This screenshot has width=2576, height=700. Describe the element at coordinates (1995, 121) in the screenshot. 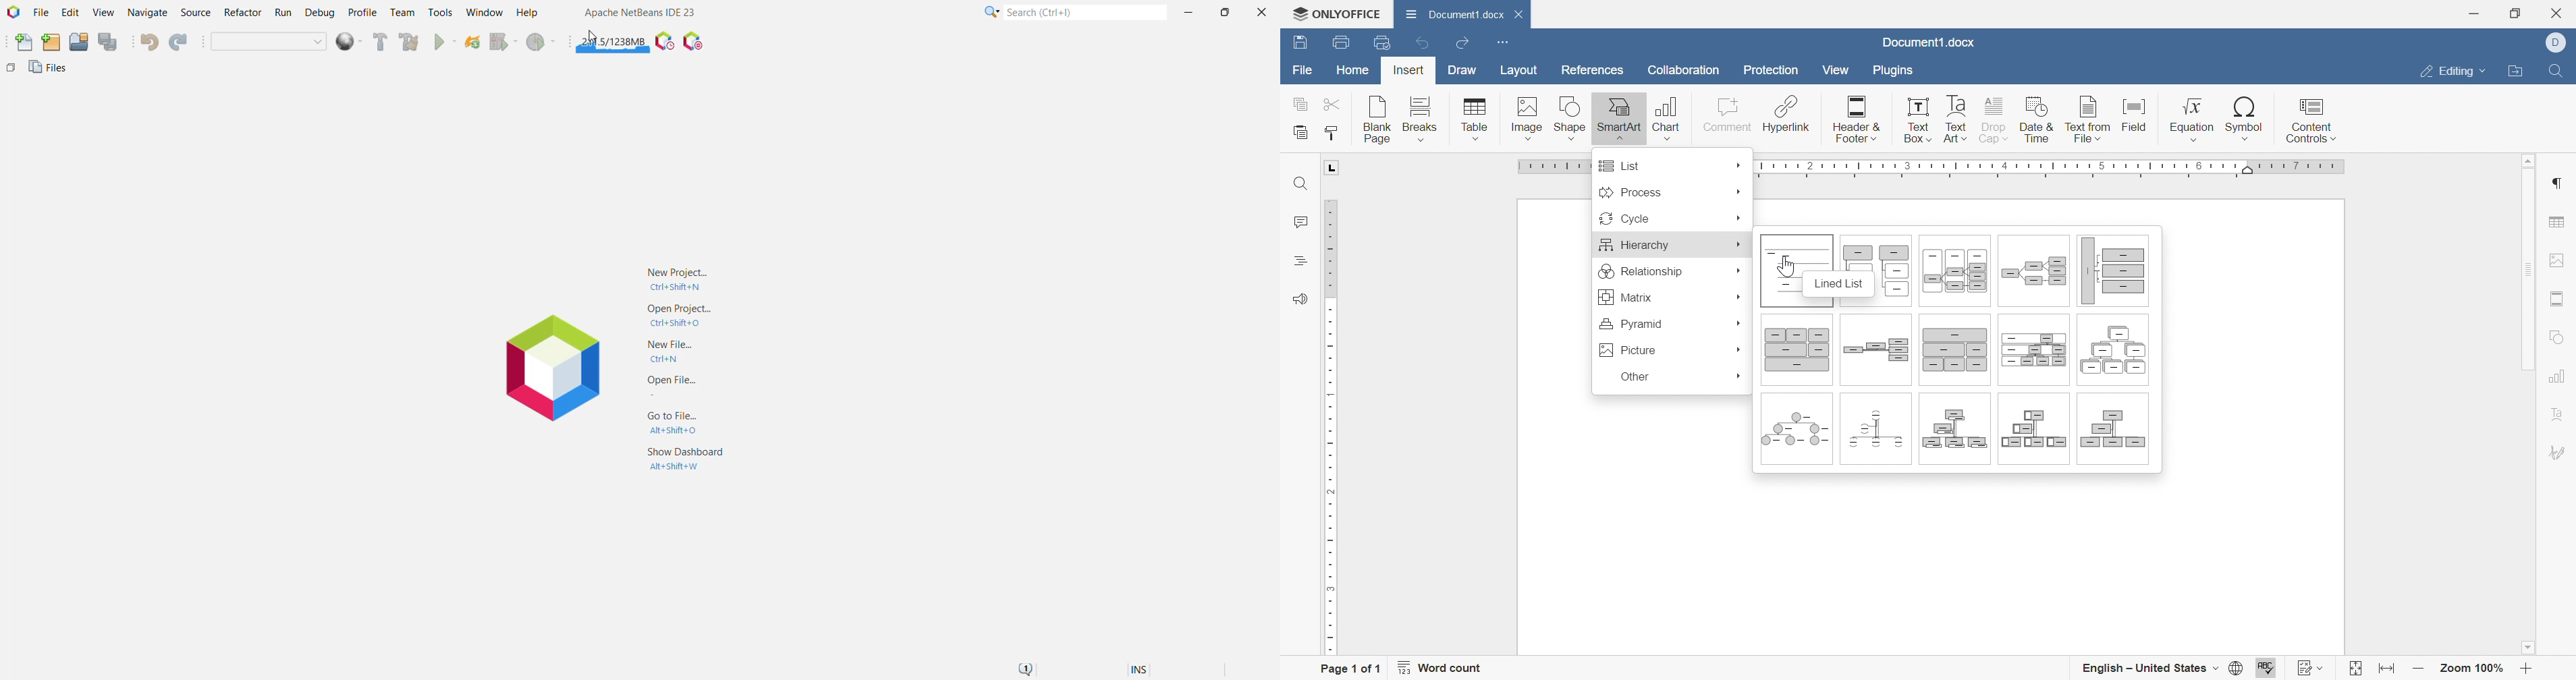

I see `Drop cap` at that location.